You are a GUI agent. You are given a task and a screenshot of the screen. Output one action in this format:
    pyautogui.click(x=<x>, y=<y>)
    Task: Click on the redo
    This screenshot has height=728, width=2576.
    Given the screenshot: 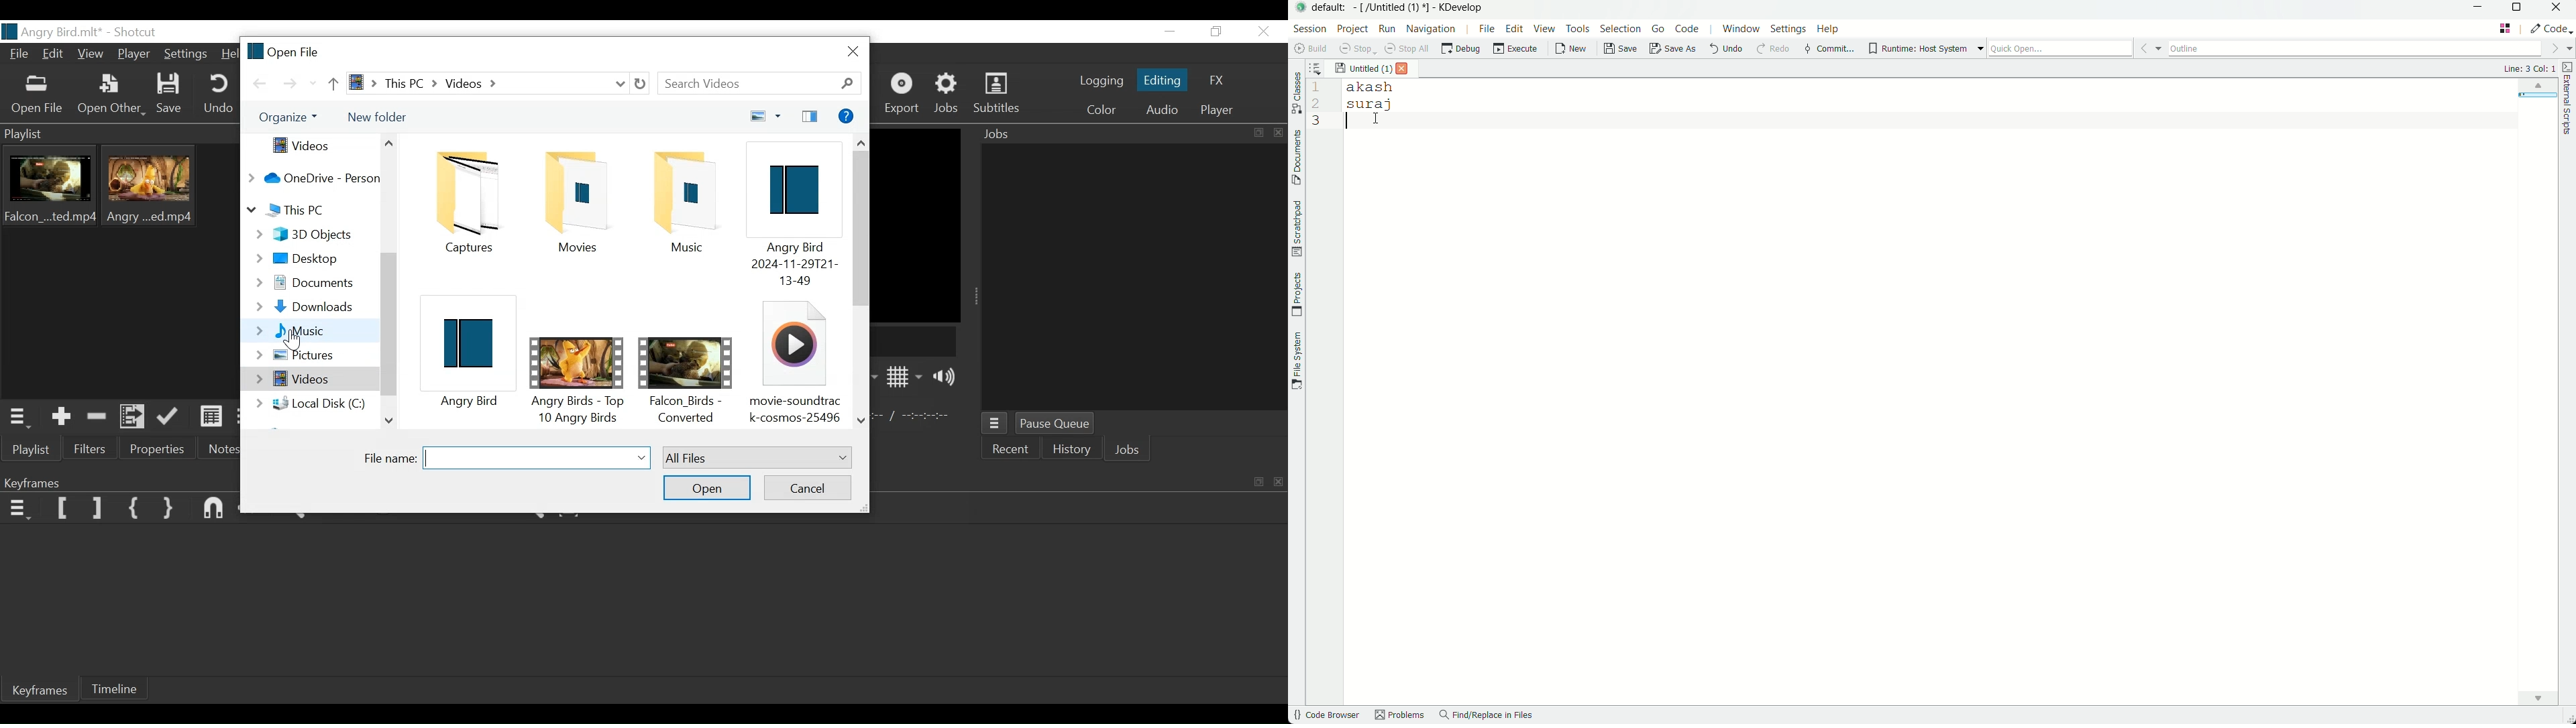 What is the action you would take?
    pyautogui.click(x=1772, y=50)
    